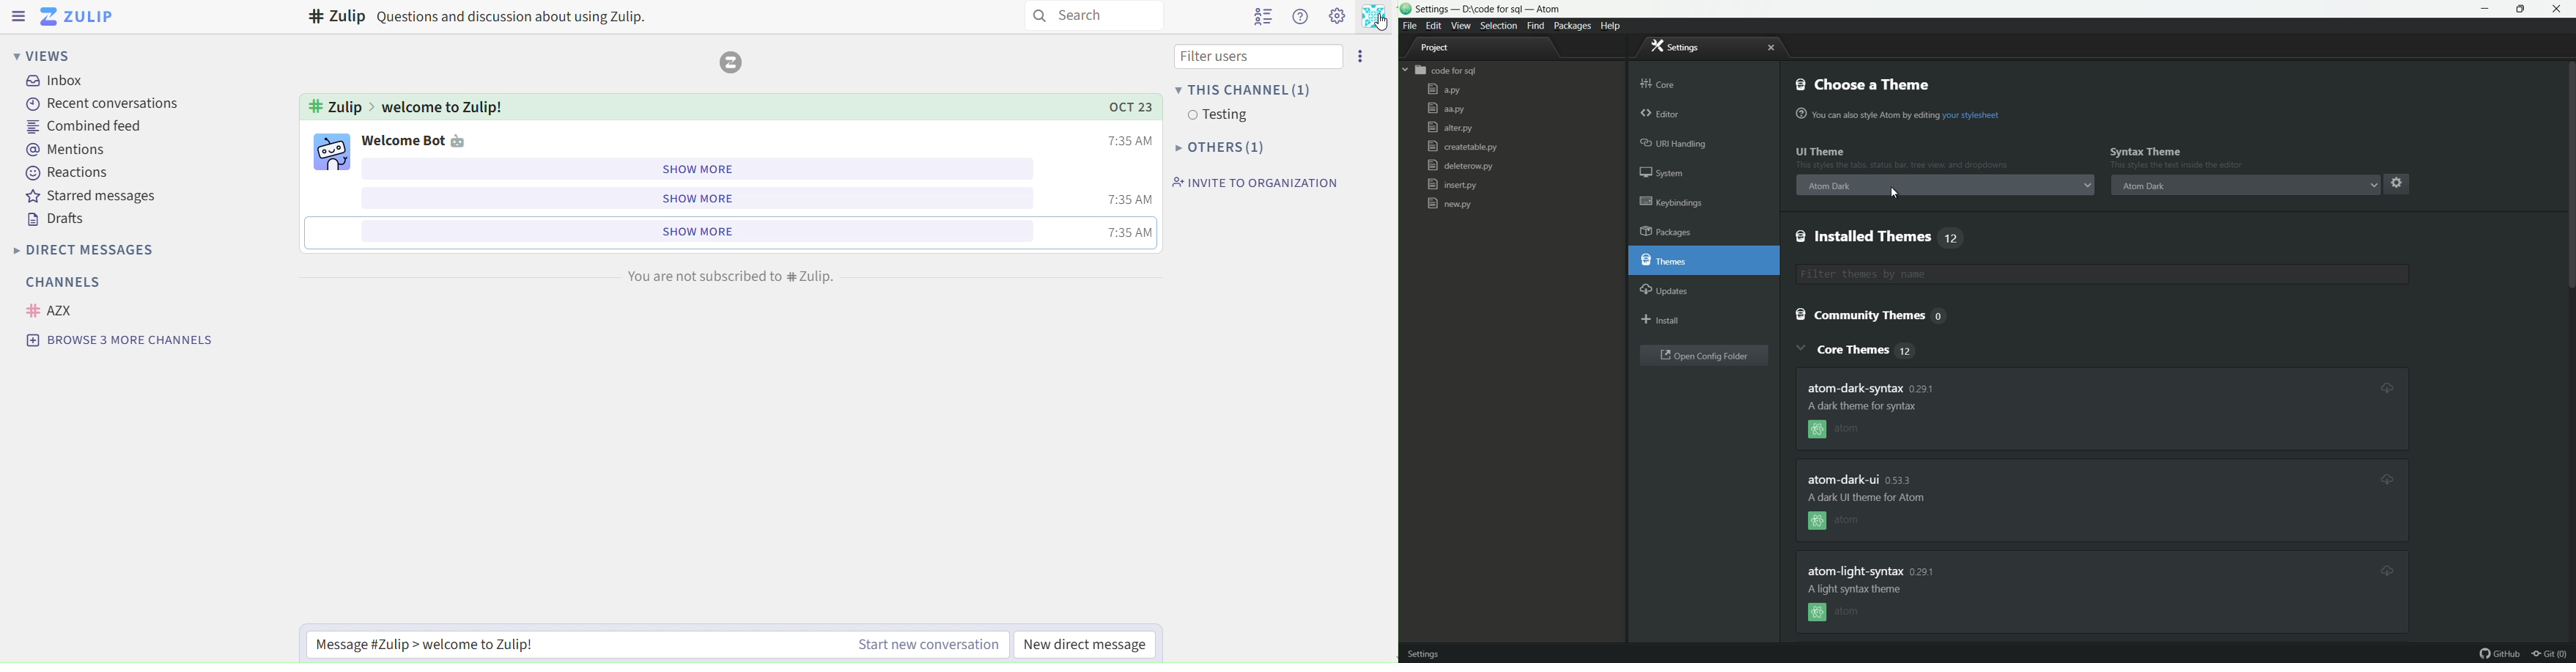 This screenshot has width=2576, height=672. What do you see at coordinates (1434, 25) in the screenshot?
I see `edit menu` at bounding box center [1434, 25].